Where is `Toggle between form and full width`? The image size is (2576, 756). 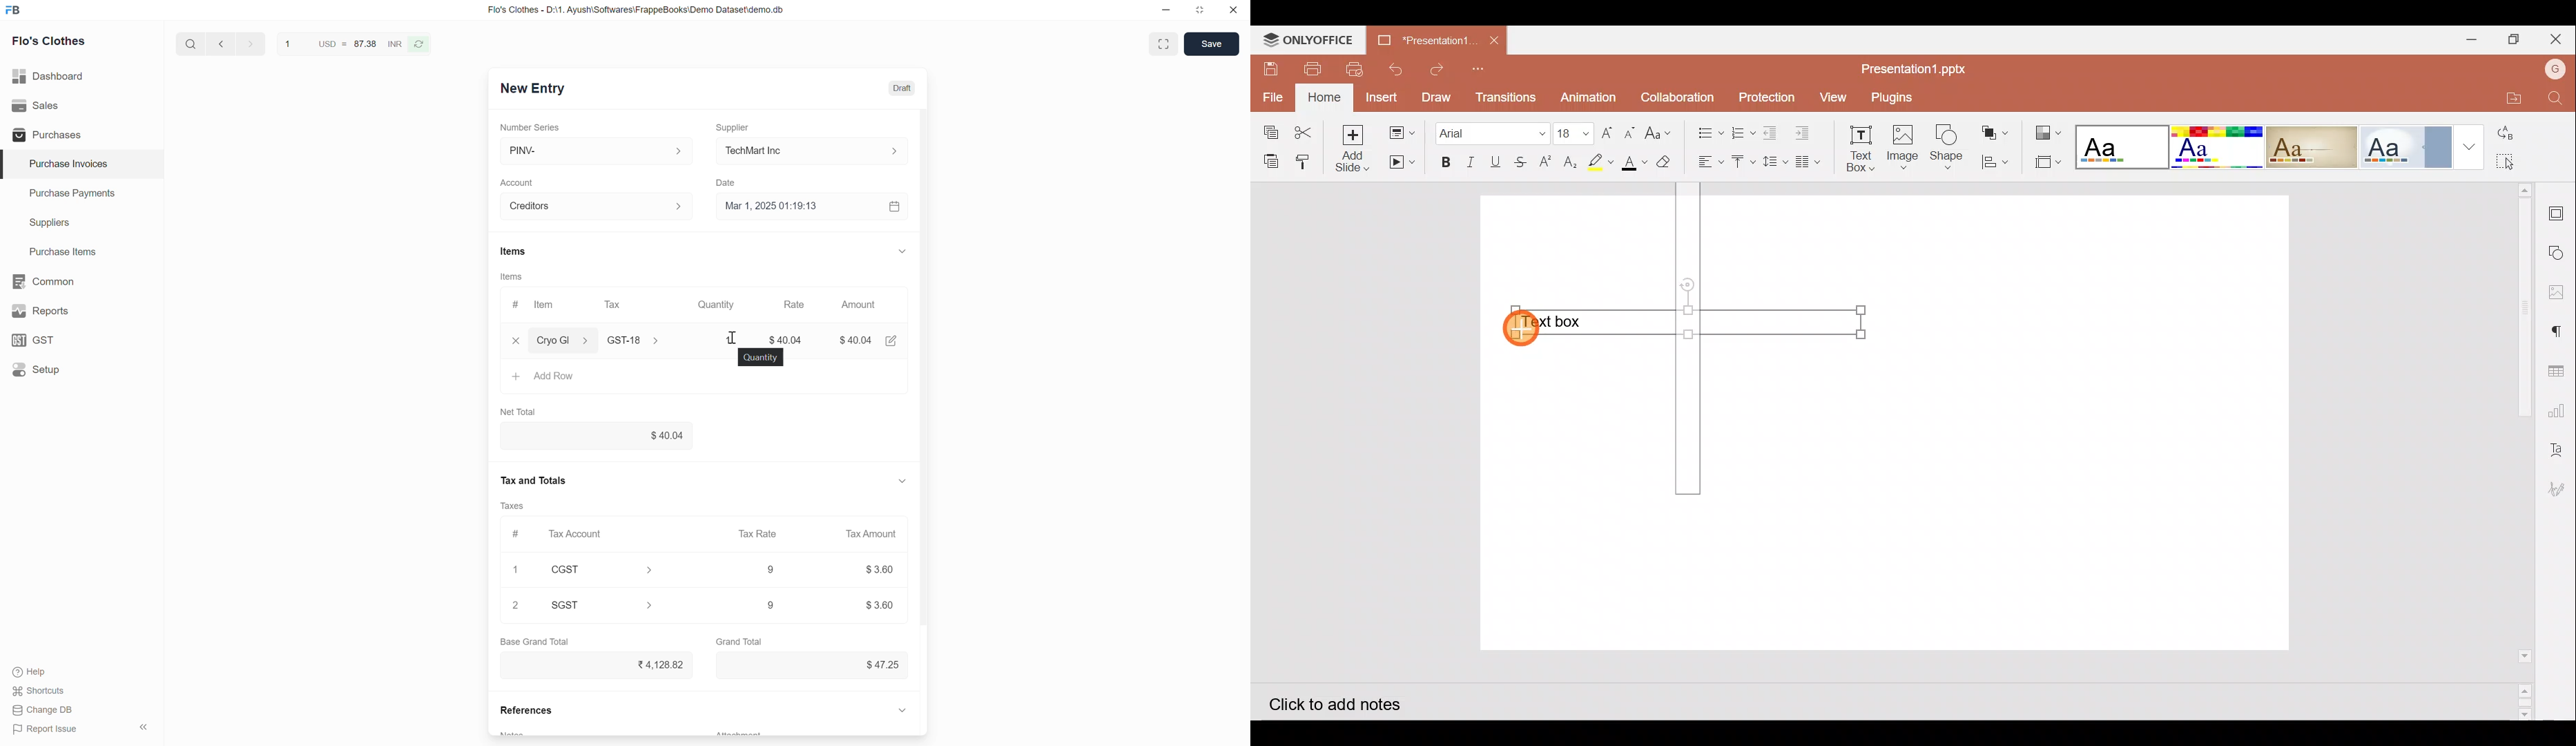 Toggle between form and full width is located at coordinates (1163, 44).